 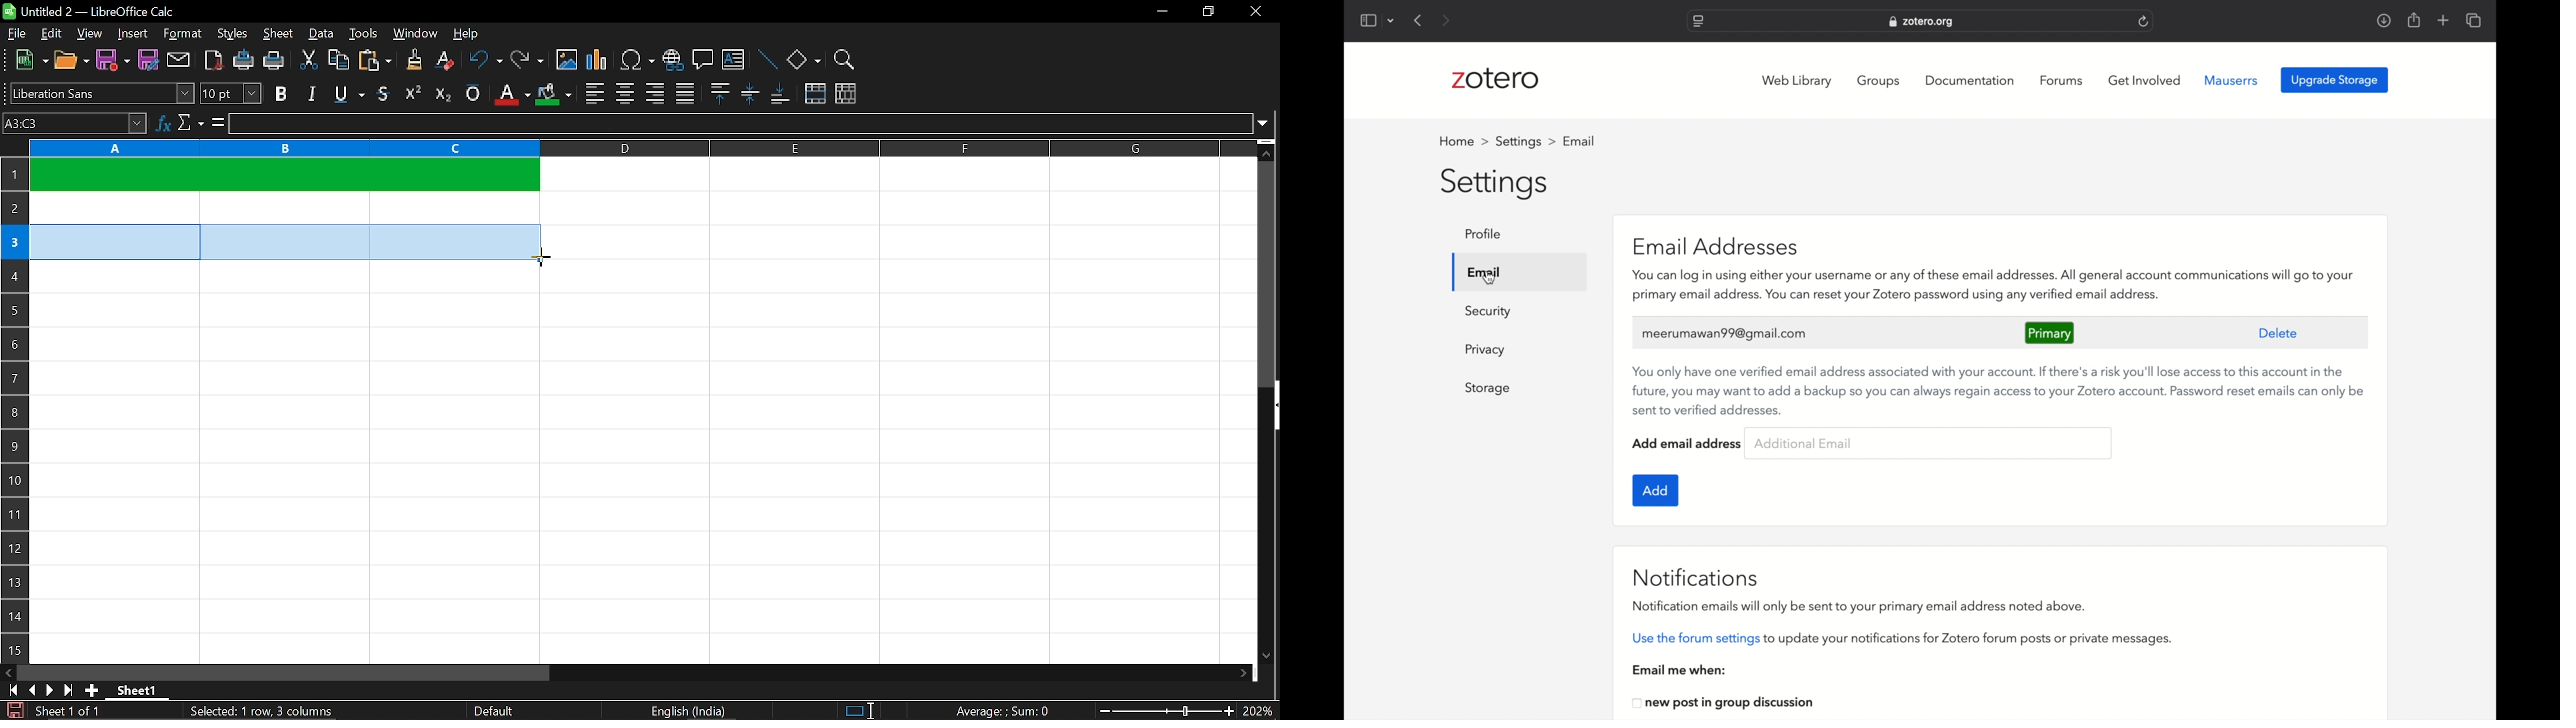 I want to click on line, so click(x=767, y=59).